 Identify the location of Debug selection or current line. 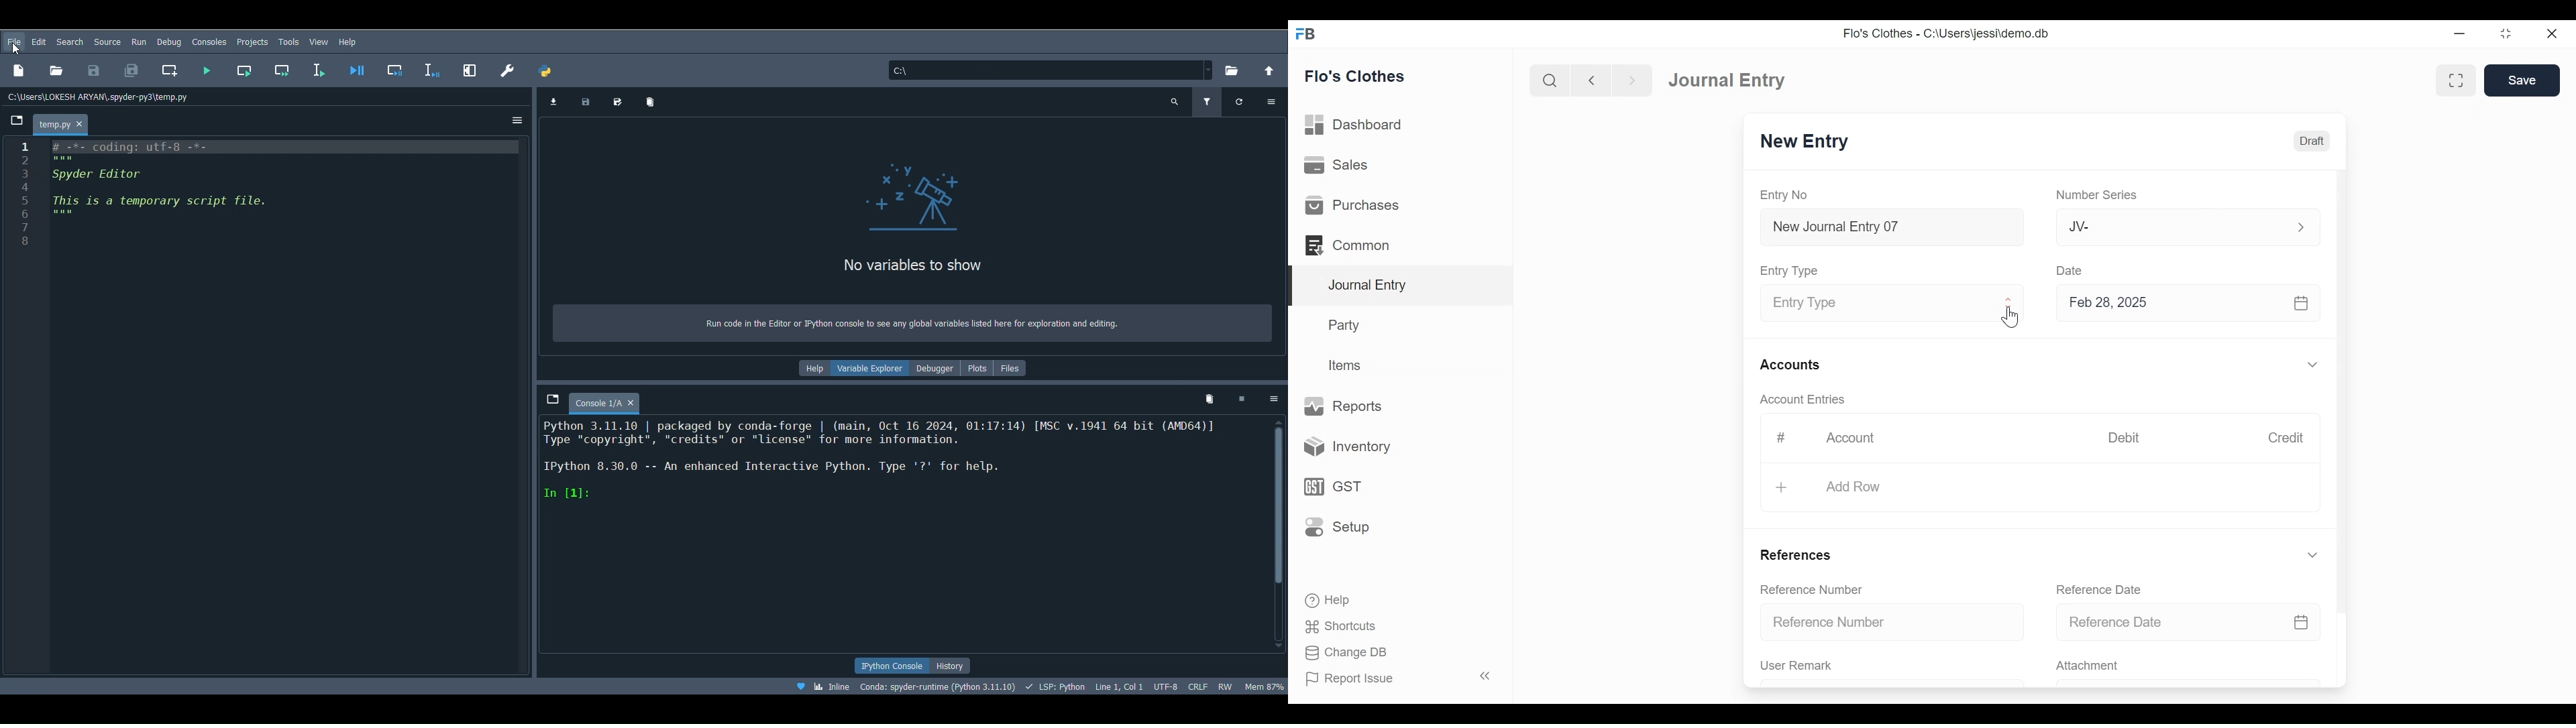
(434, 68).